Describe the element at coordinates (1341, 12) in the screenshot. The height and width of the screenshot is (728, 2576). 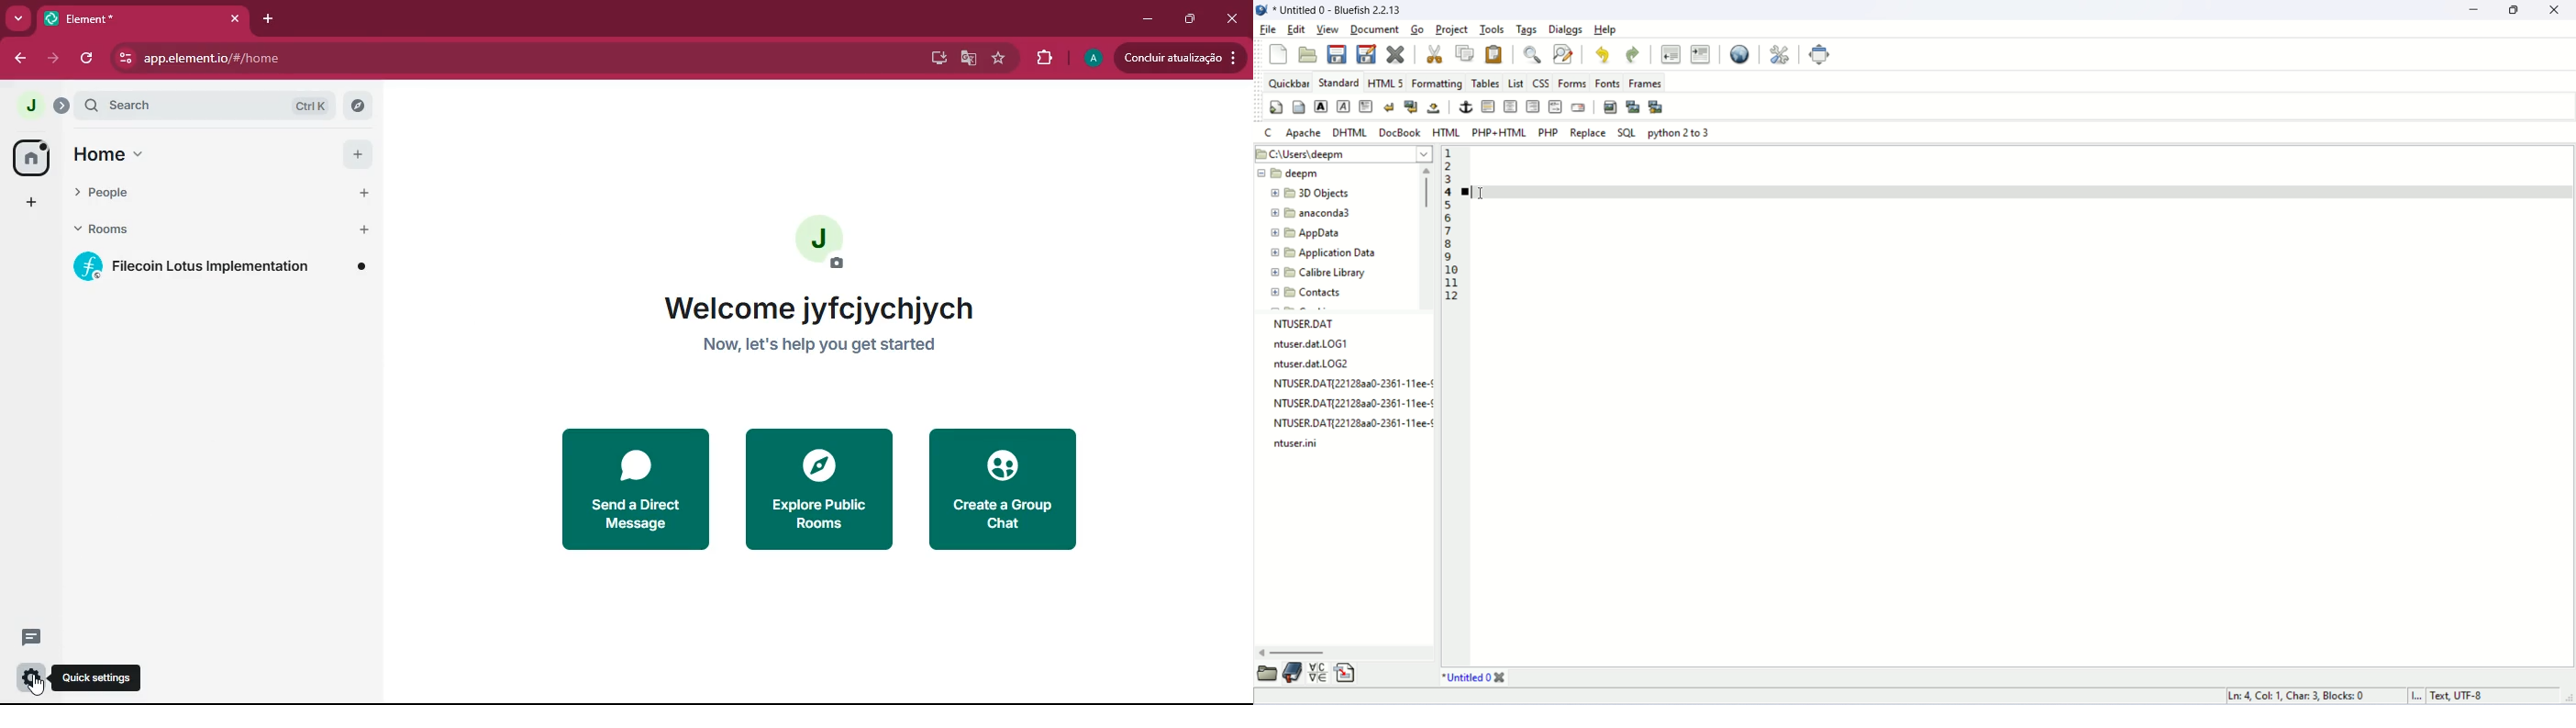
I see `file` at that location.